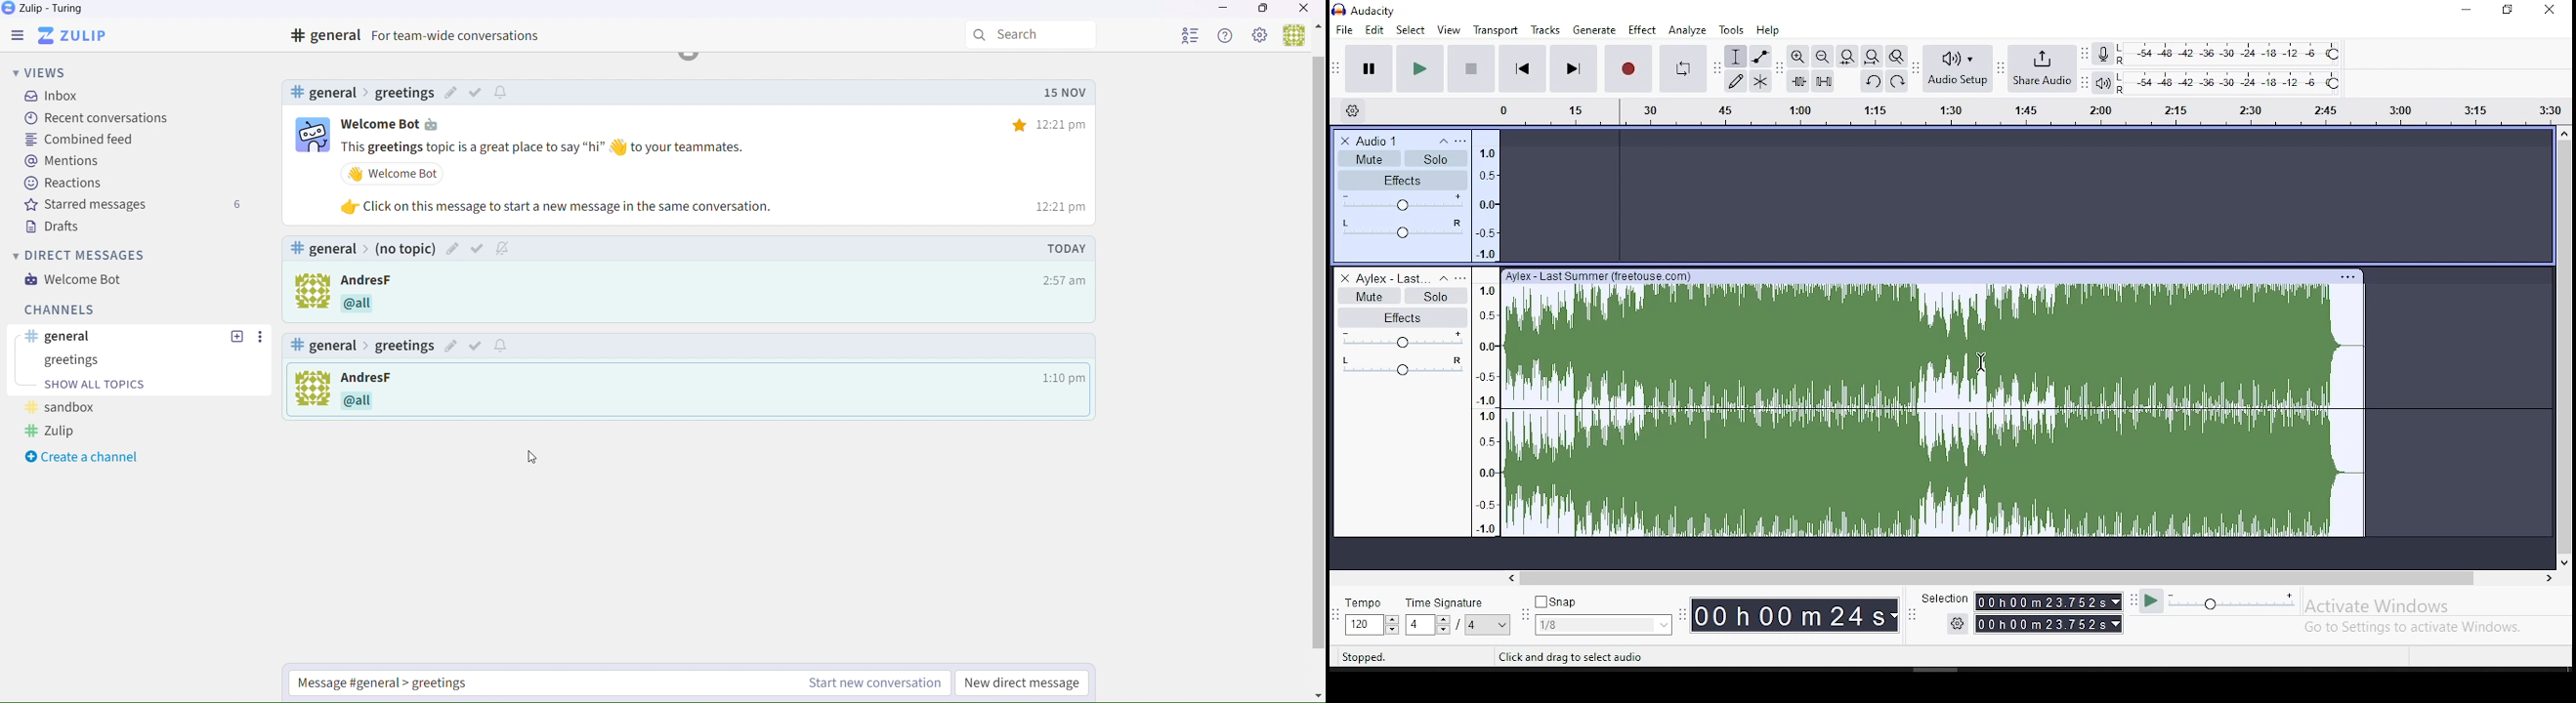 This screenshot has height=728, width=2576. I want to click on Welcome bot, so click(393, 123).